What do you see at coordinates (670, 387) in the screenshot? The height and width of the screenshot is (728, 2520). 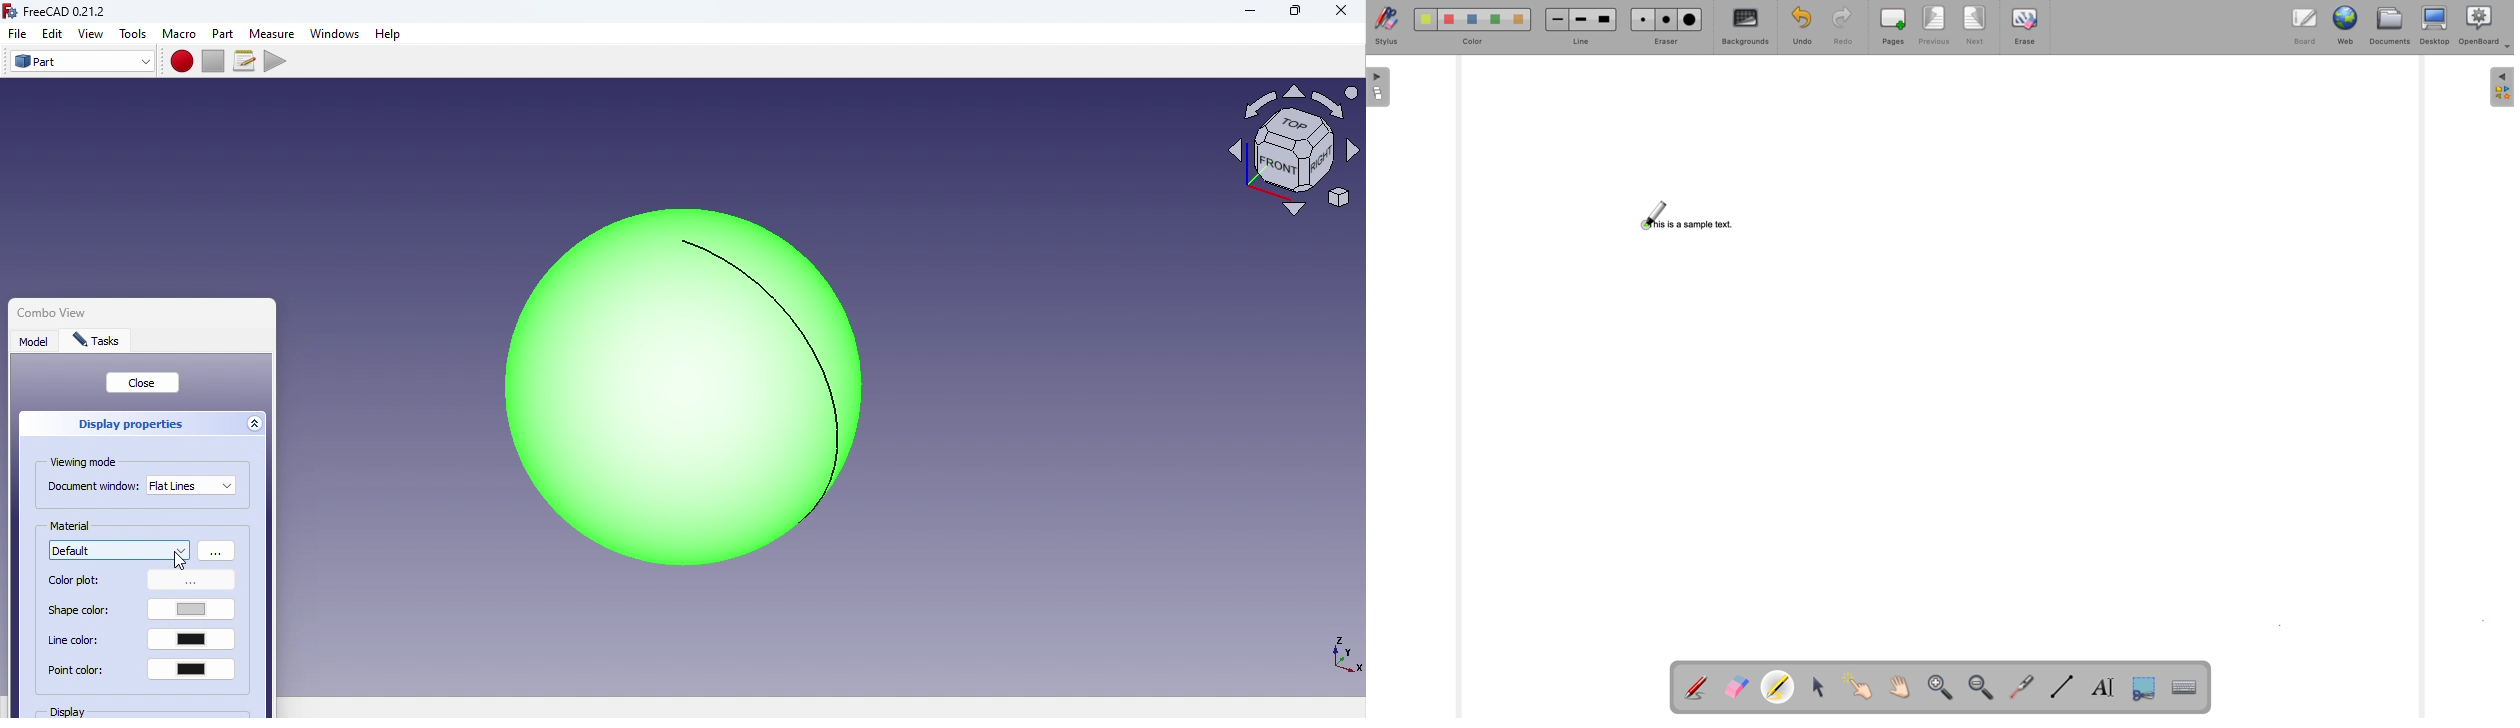 I see `Sphere` at bounding box center [670, 387].